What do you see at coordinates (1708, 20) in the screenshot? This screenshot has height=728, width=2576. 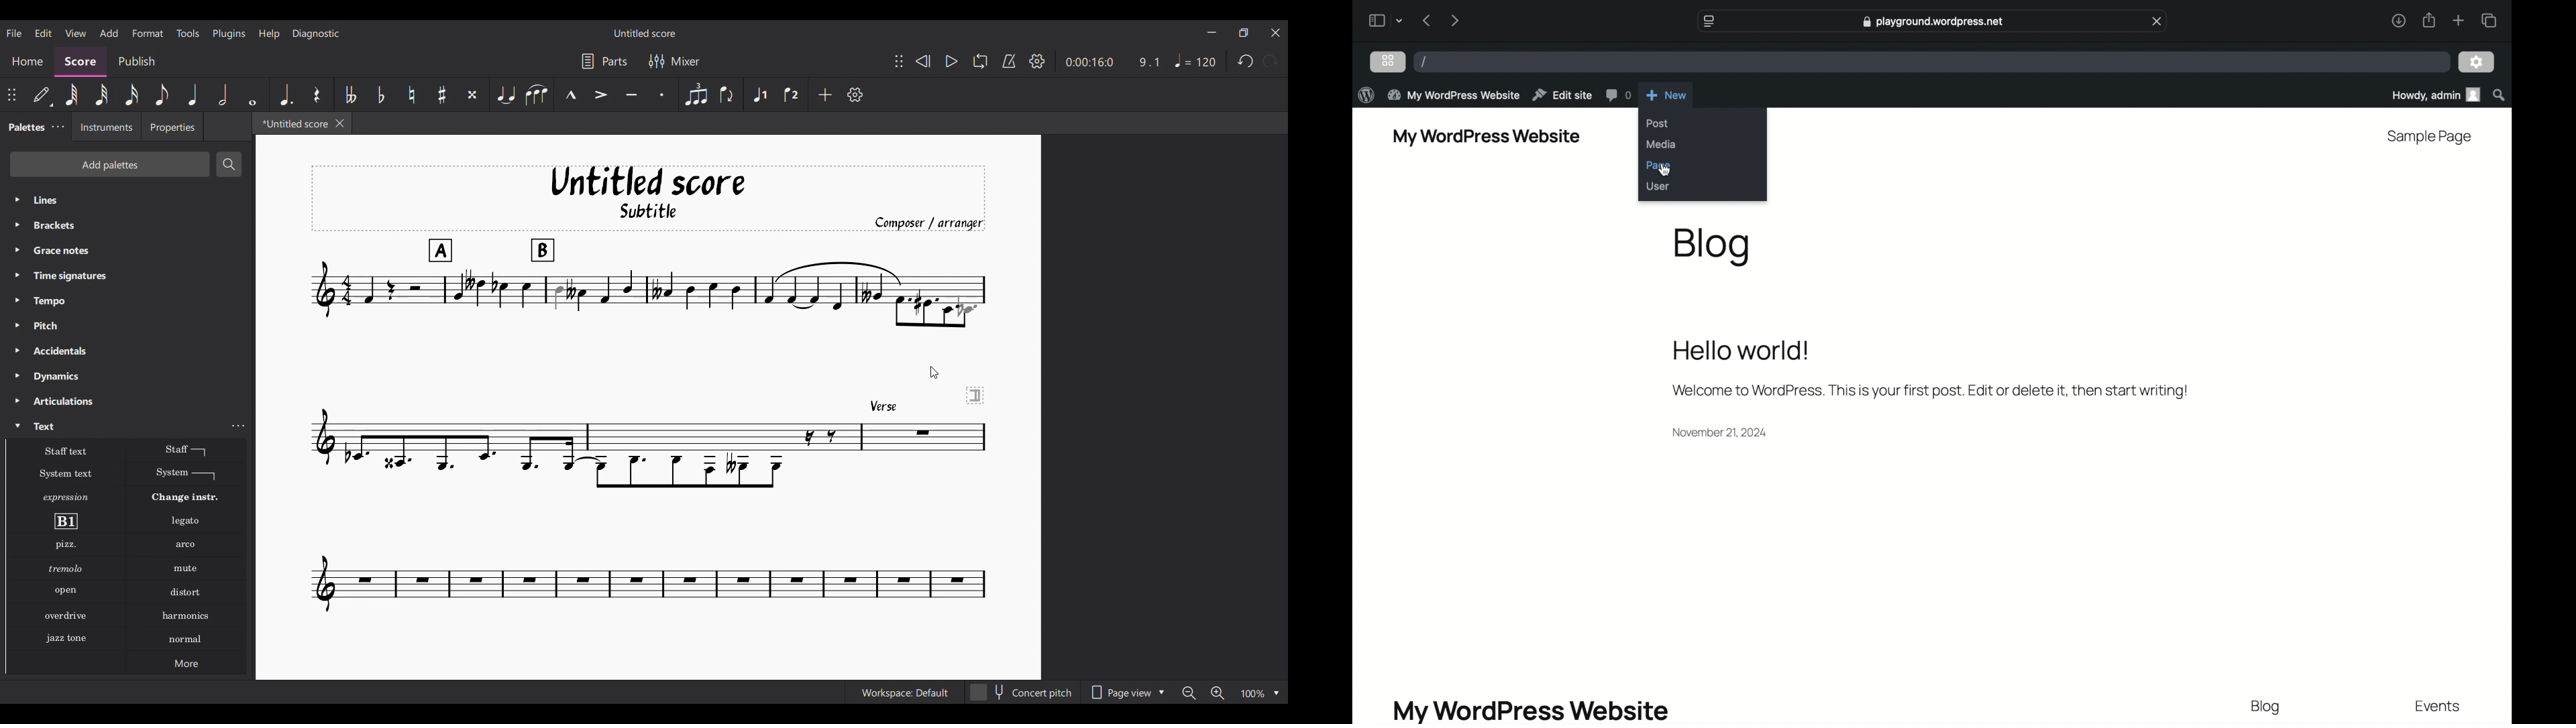 I see `website settings` at bounding box center [1708, 20].